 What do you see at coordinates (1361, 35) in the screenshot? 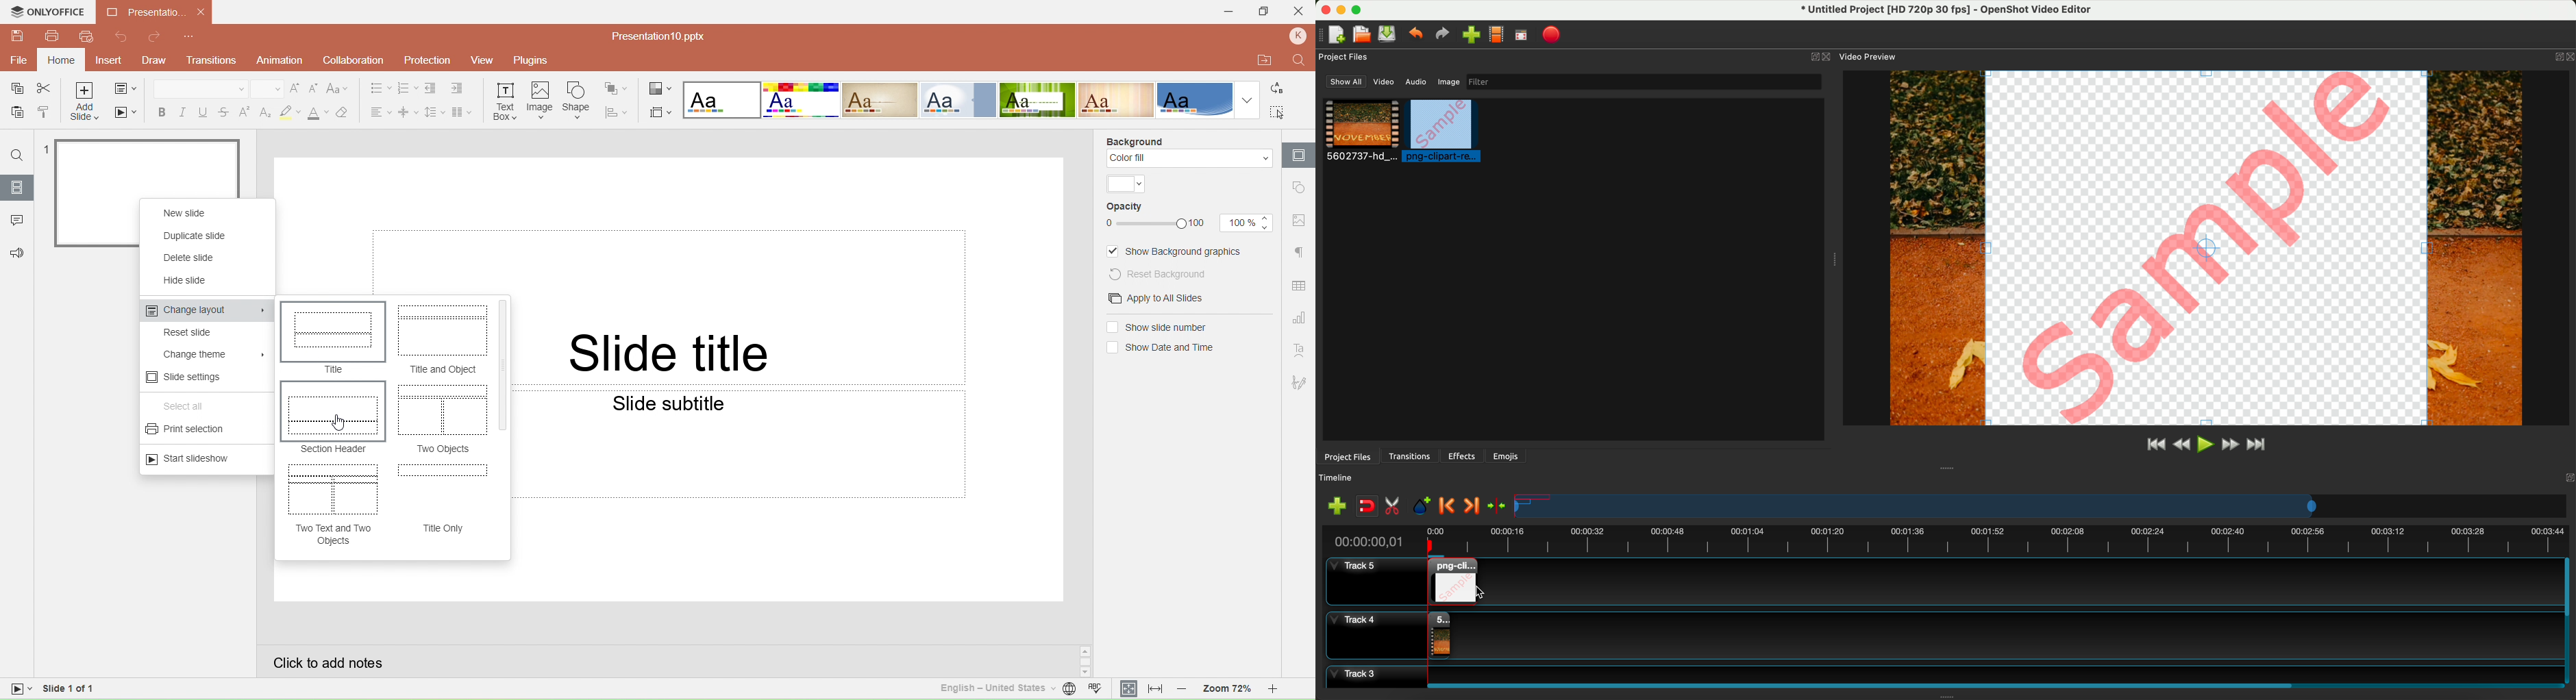
I see `open project` at bounding box center [1361, 35].